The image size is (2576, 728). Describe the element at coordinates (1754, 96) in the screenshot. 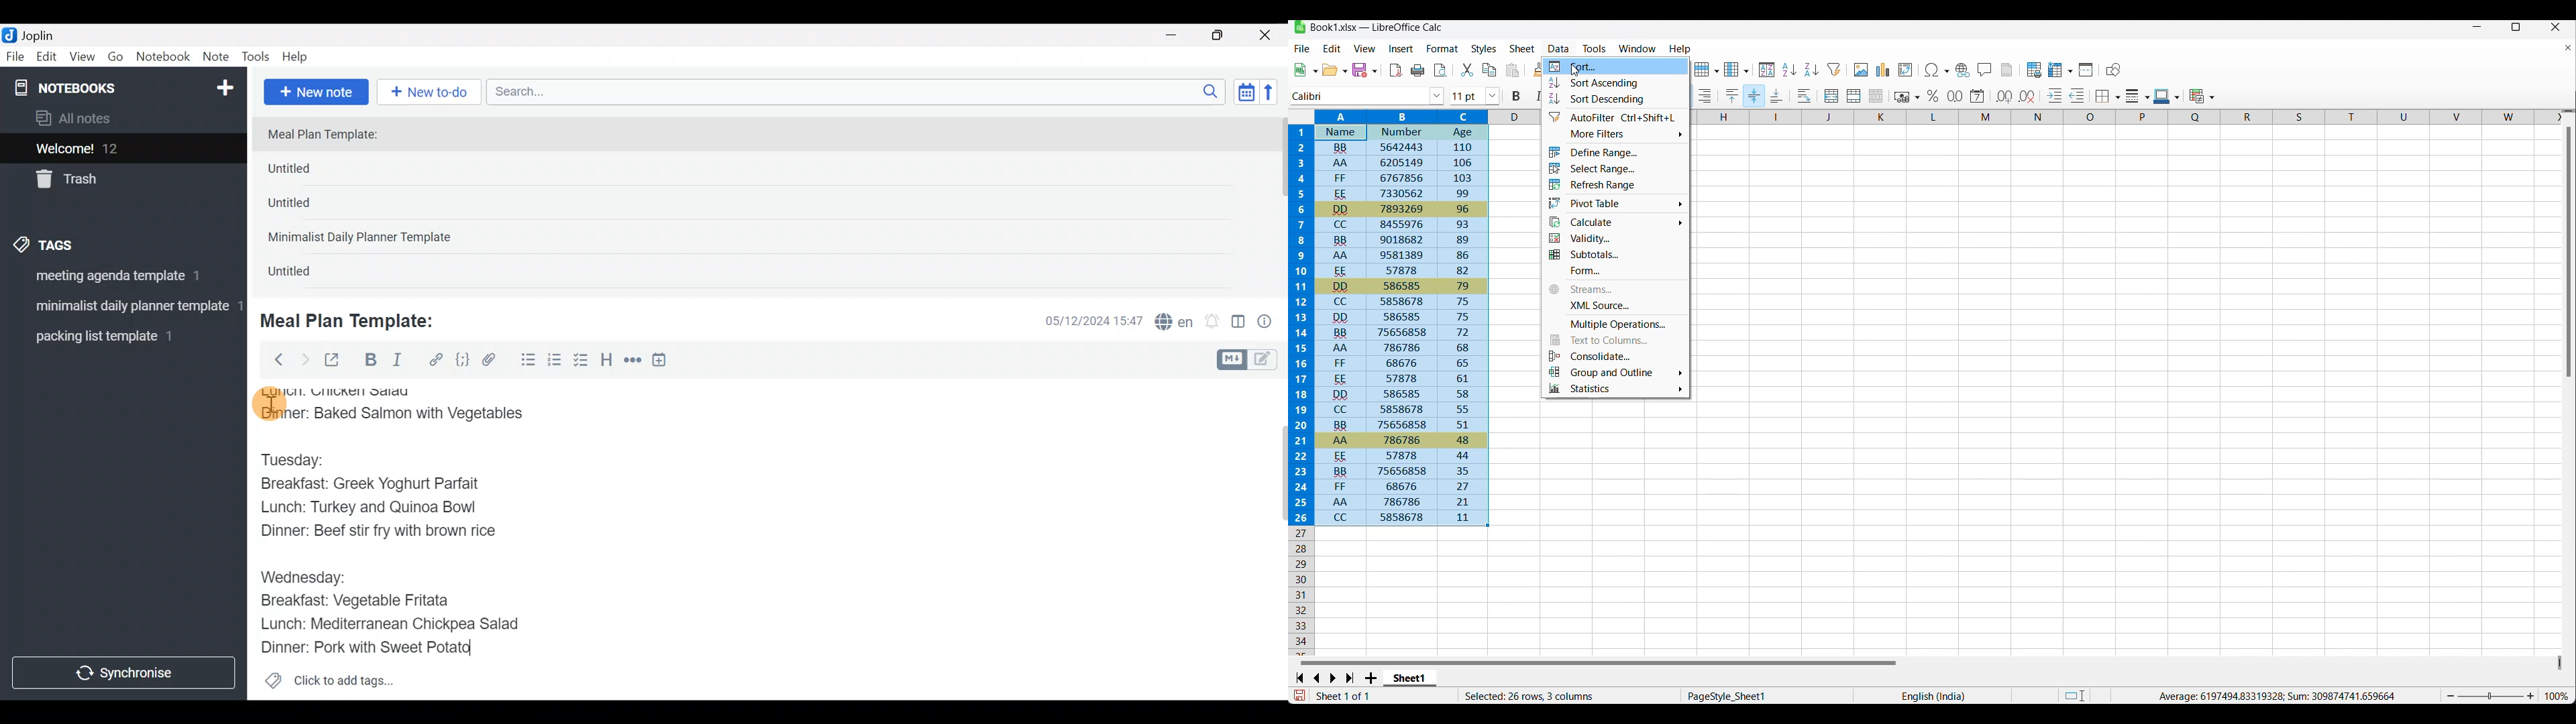

I see `Align center` at that location.